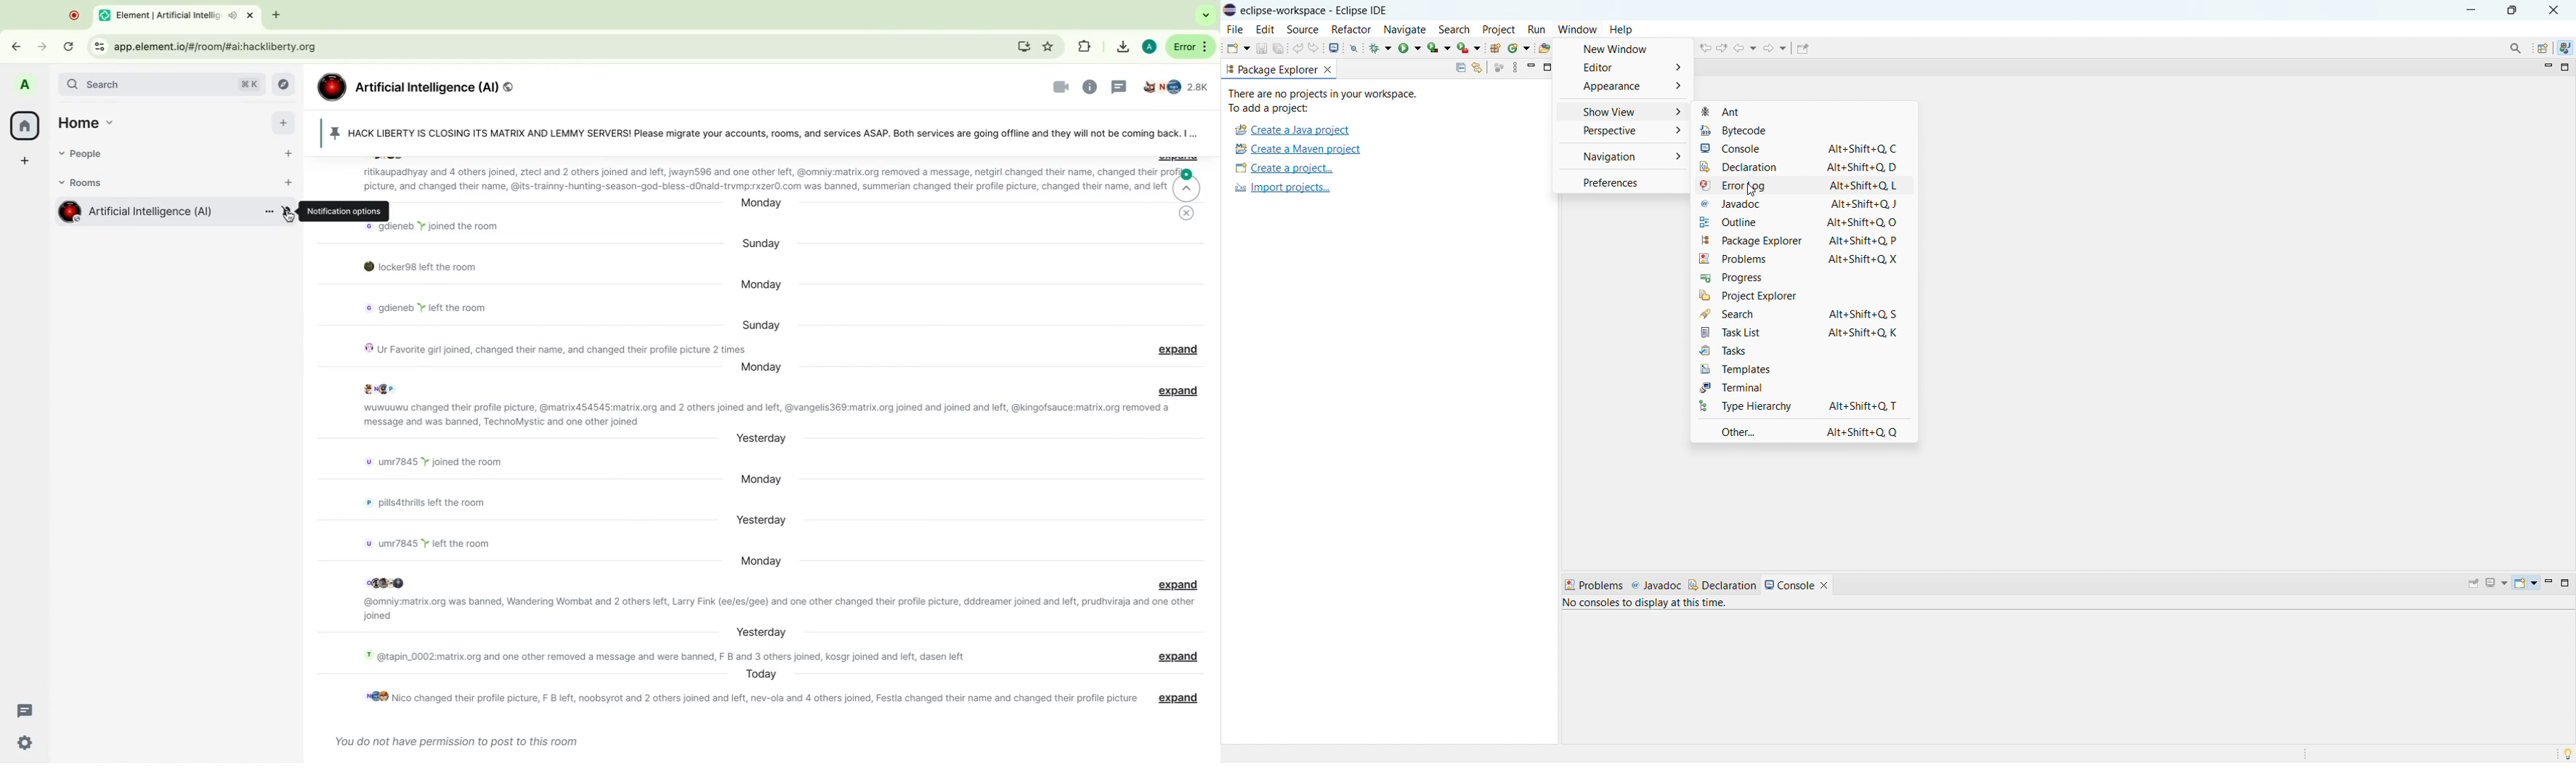 The height and width of the screenshot is (784, 2576). I want to click on url, so click(230, 47).